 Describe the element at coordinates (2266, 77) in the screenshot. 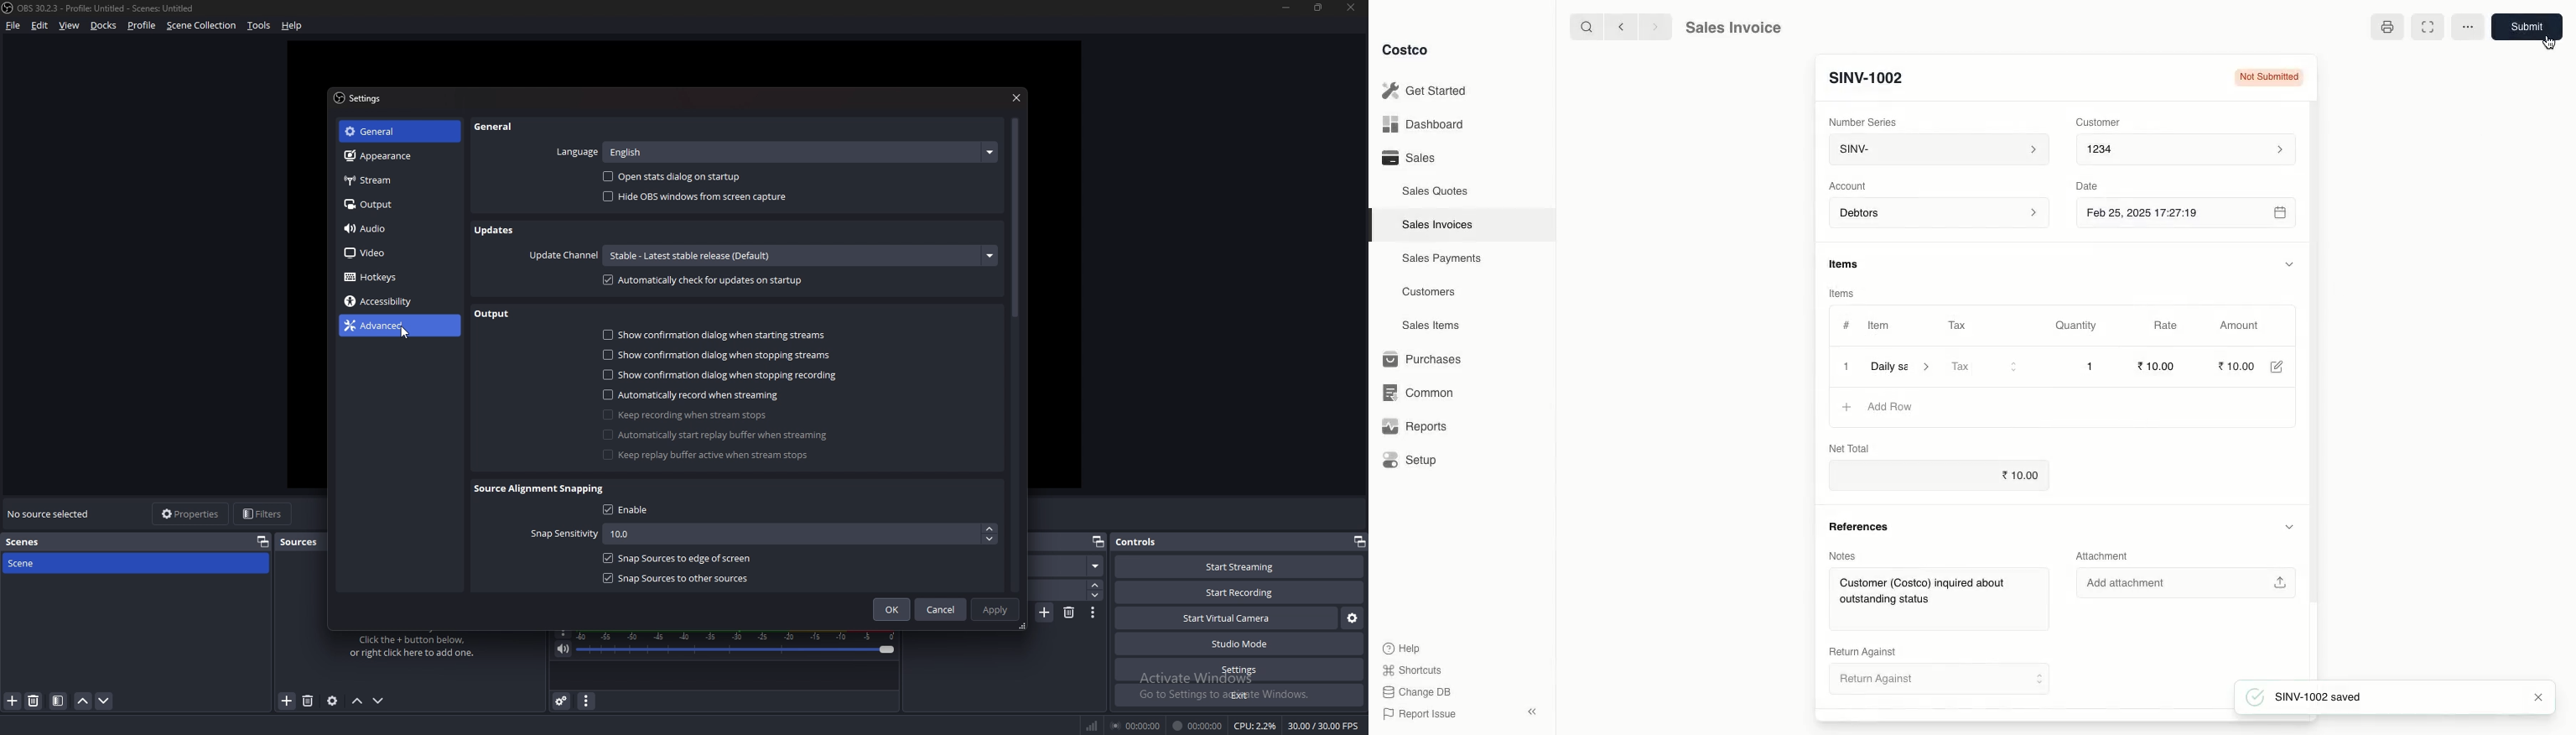

I see `Not submitted` at that location.